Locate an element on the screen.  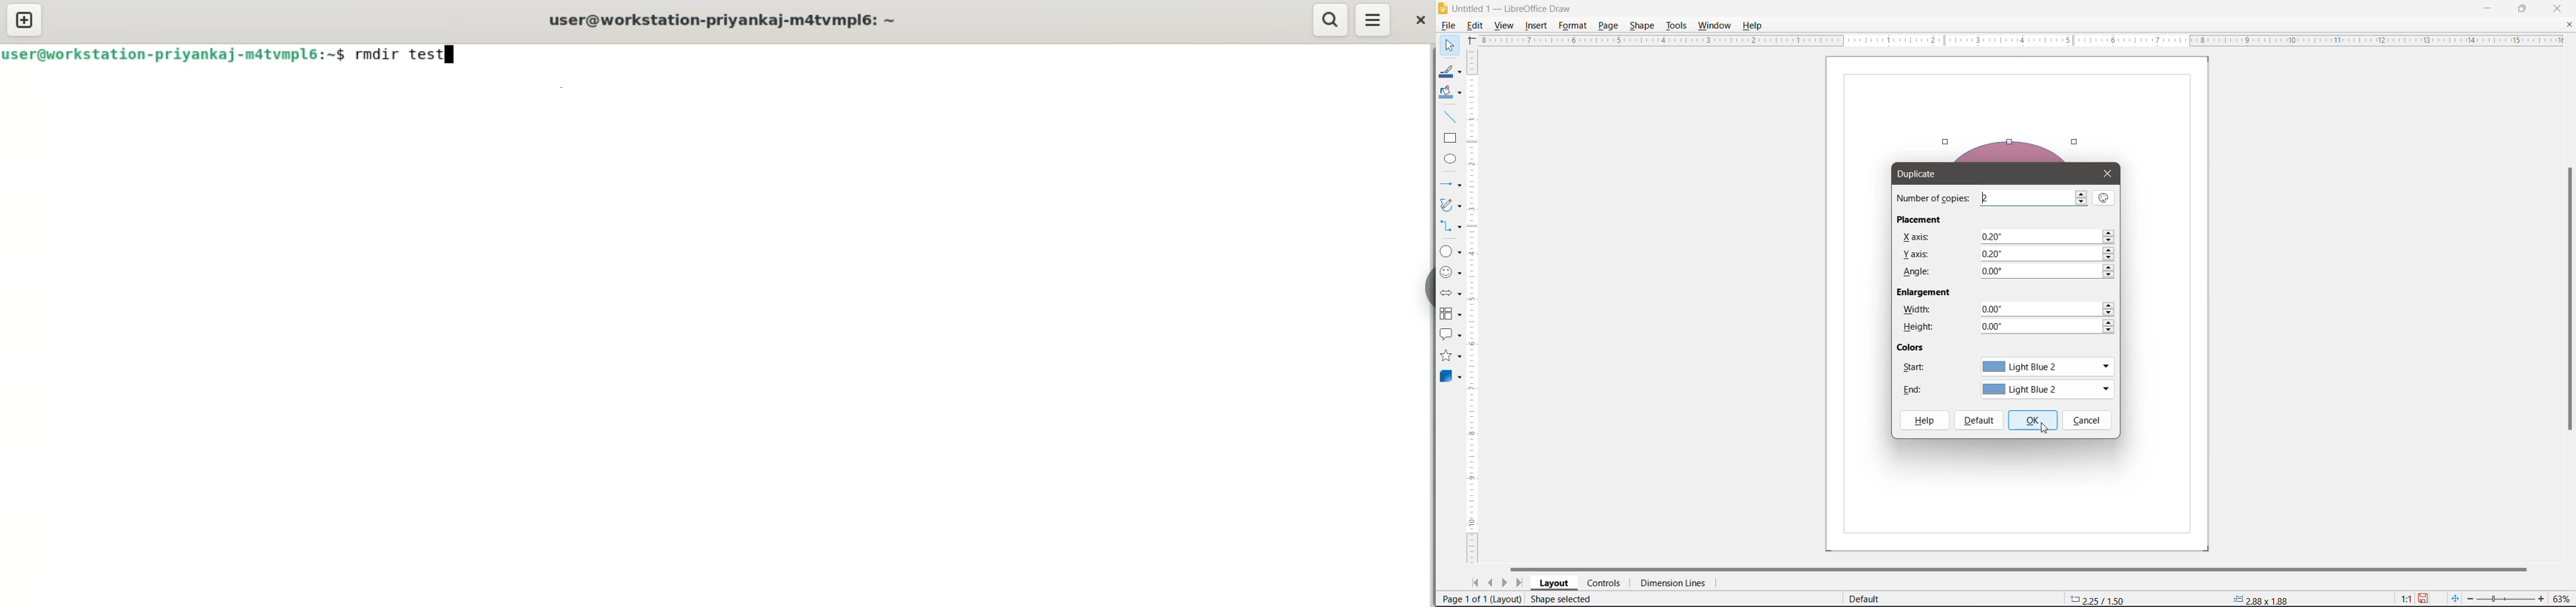
Scroll to previous page is located at coordinates (1491, 583).